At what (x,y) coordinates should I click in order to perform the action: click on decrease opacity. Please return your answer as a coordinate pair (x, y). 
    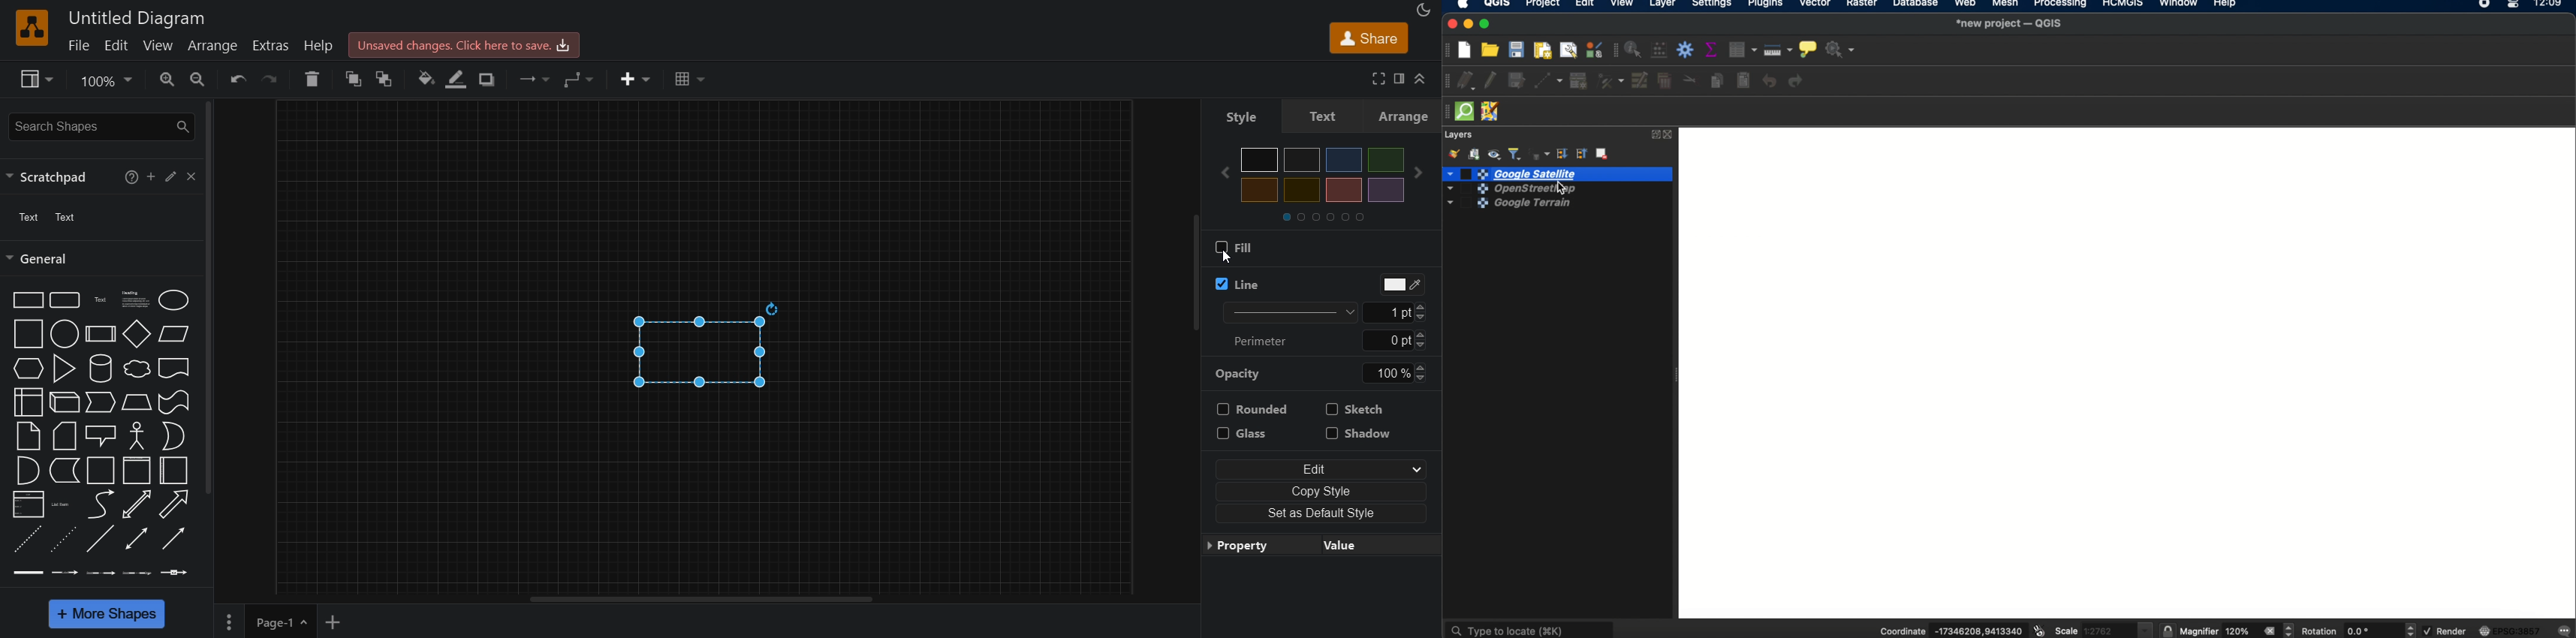
    Looking at the image, I should click on (1422, 378).